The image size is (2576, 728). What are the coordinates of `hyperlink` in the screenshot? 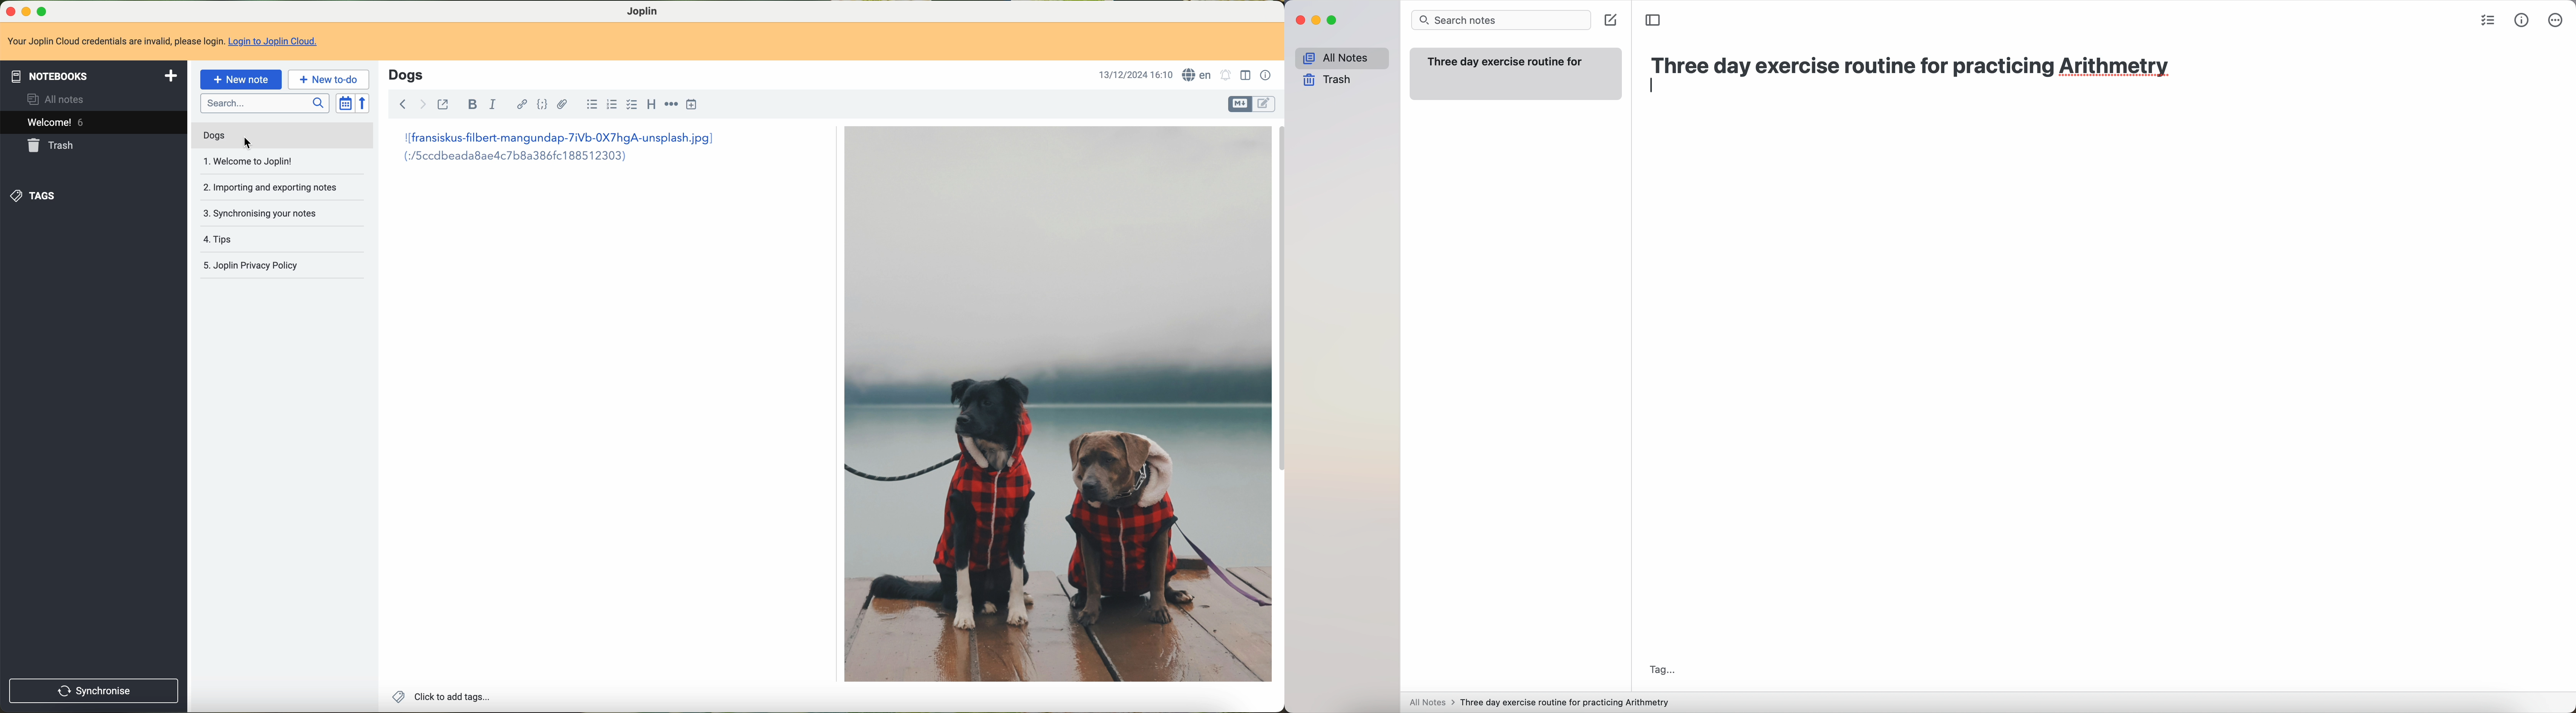 It's located at (519, 105).